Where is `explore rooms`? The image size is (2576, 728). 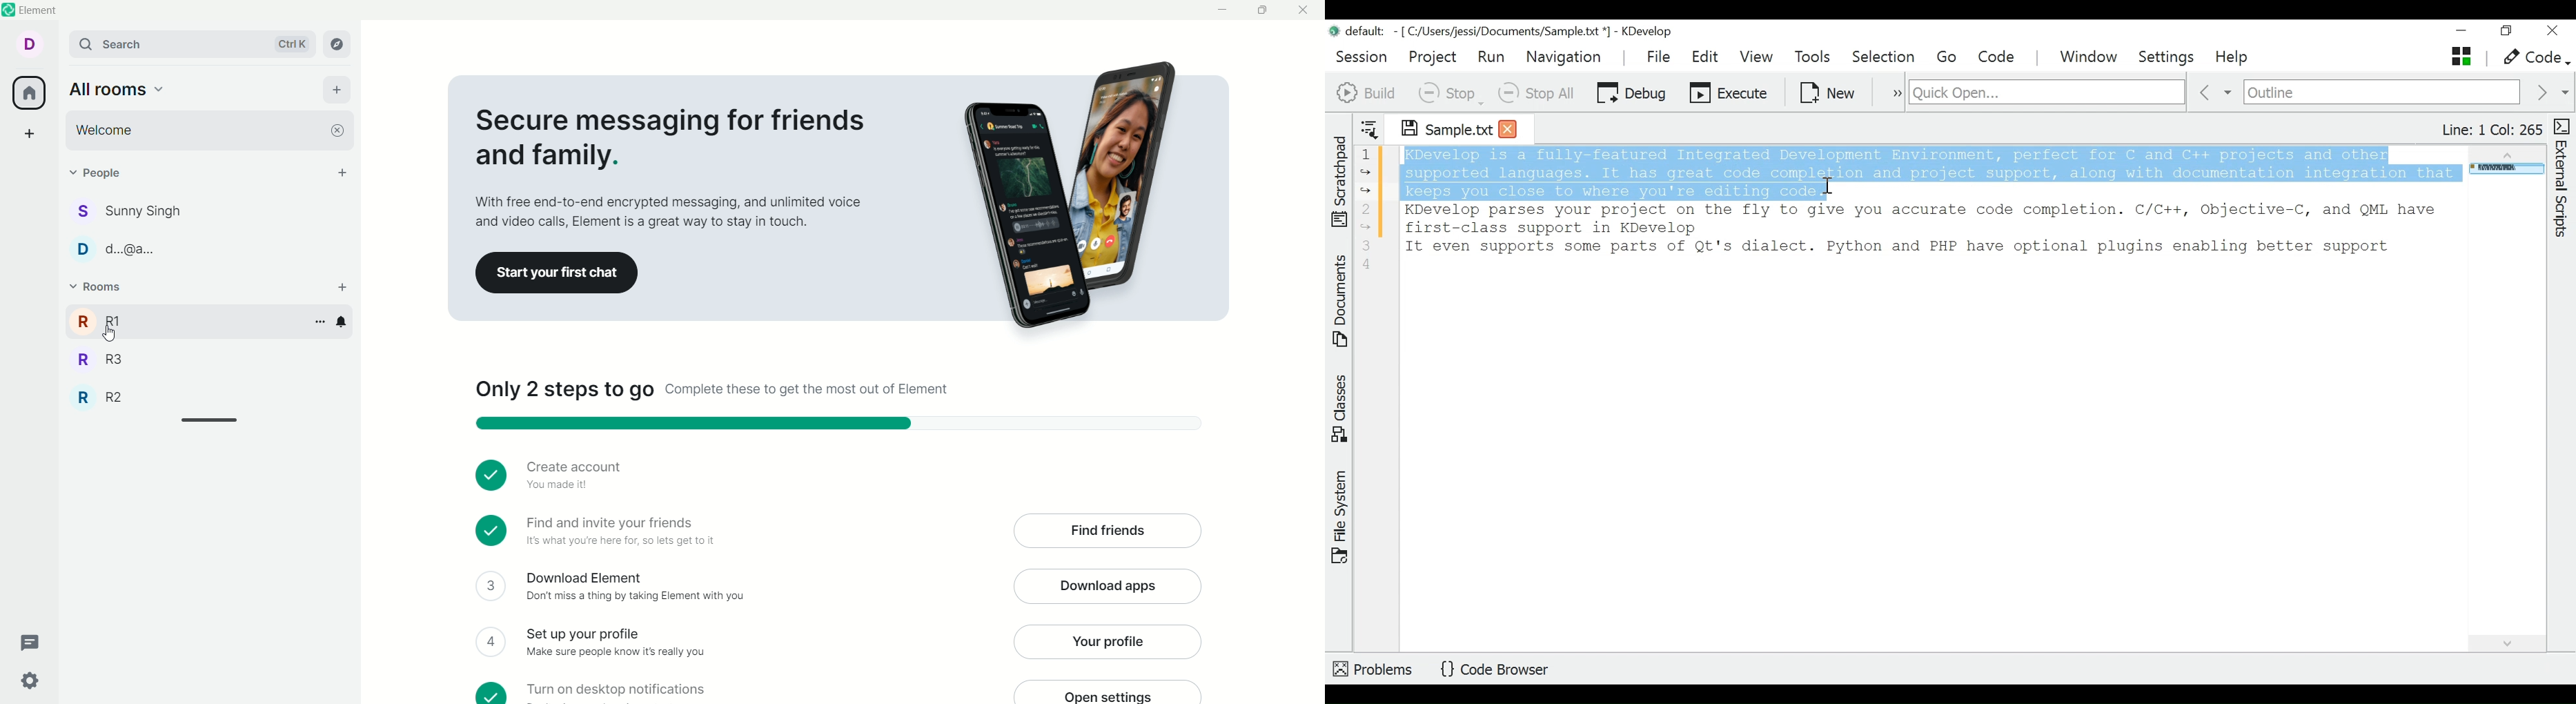
explore rooms is located at coordinates (337, 44).